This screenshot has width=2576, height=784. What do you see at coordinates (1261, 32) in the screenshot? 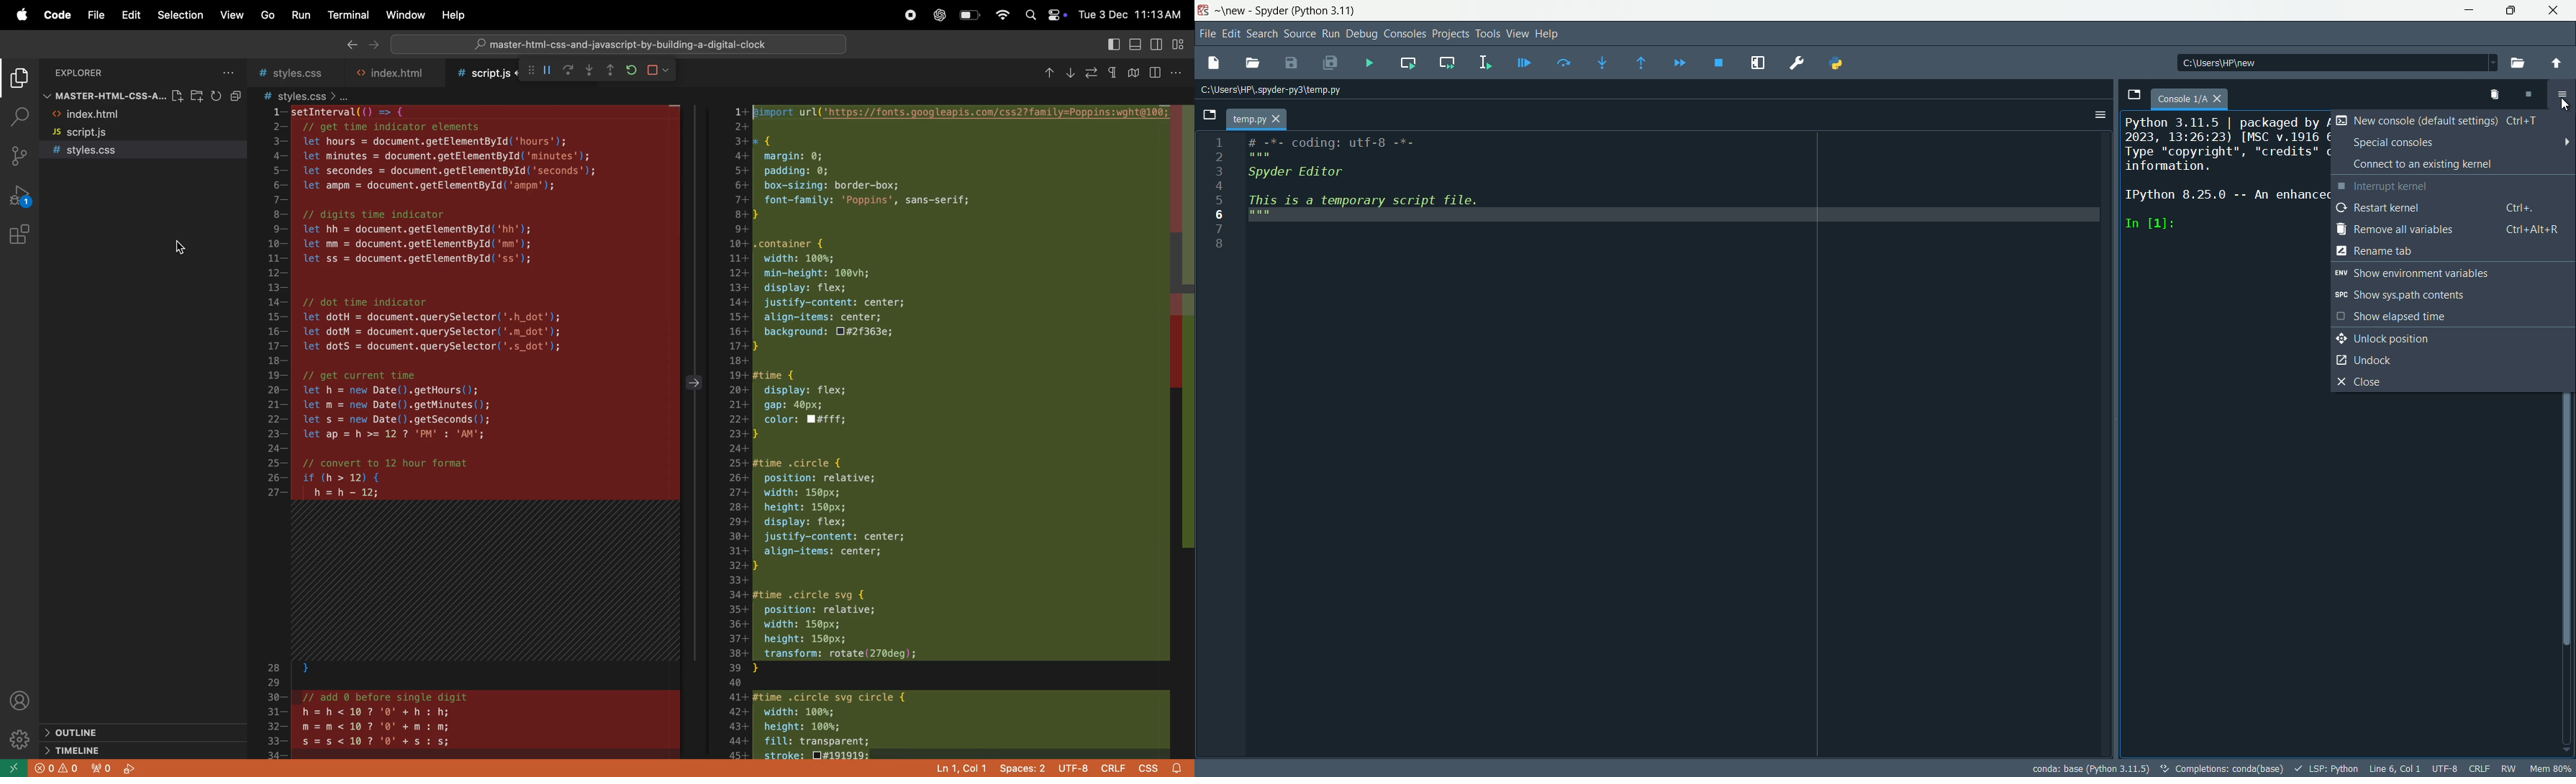
I see `seach menu` at bounding box center [1261, 32].